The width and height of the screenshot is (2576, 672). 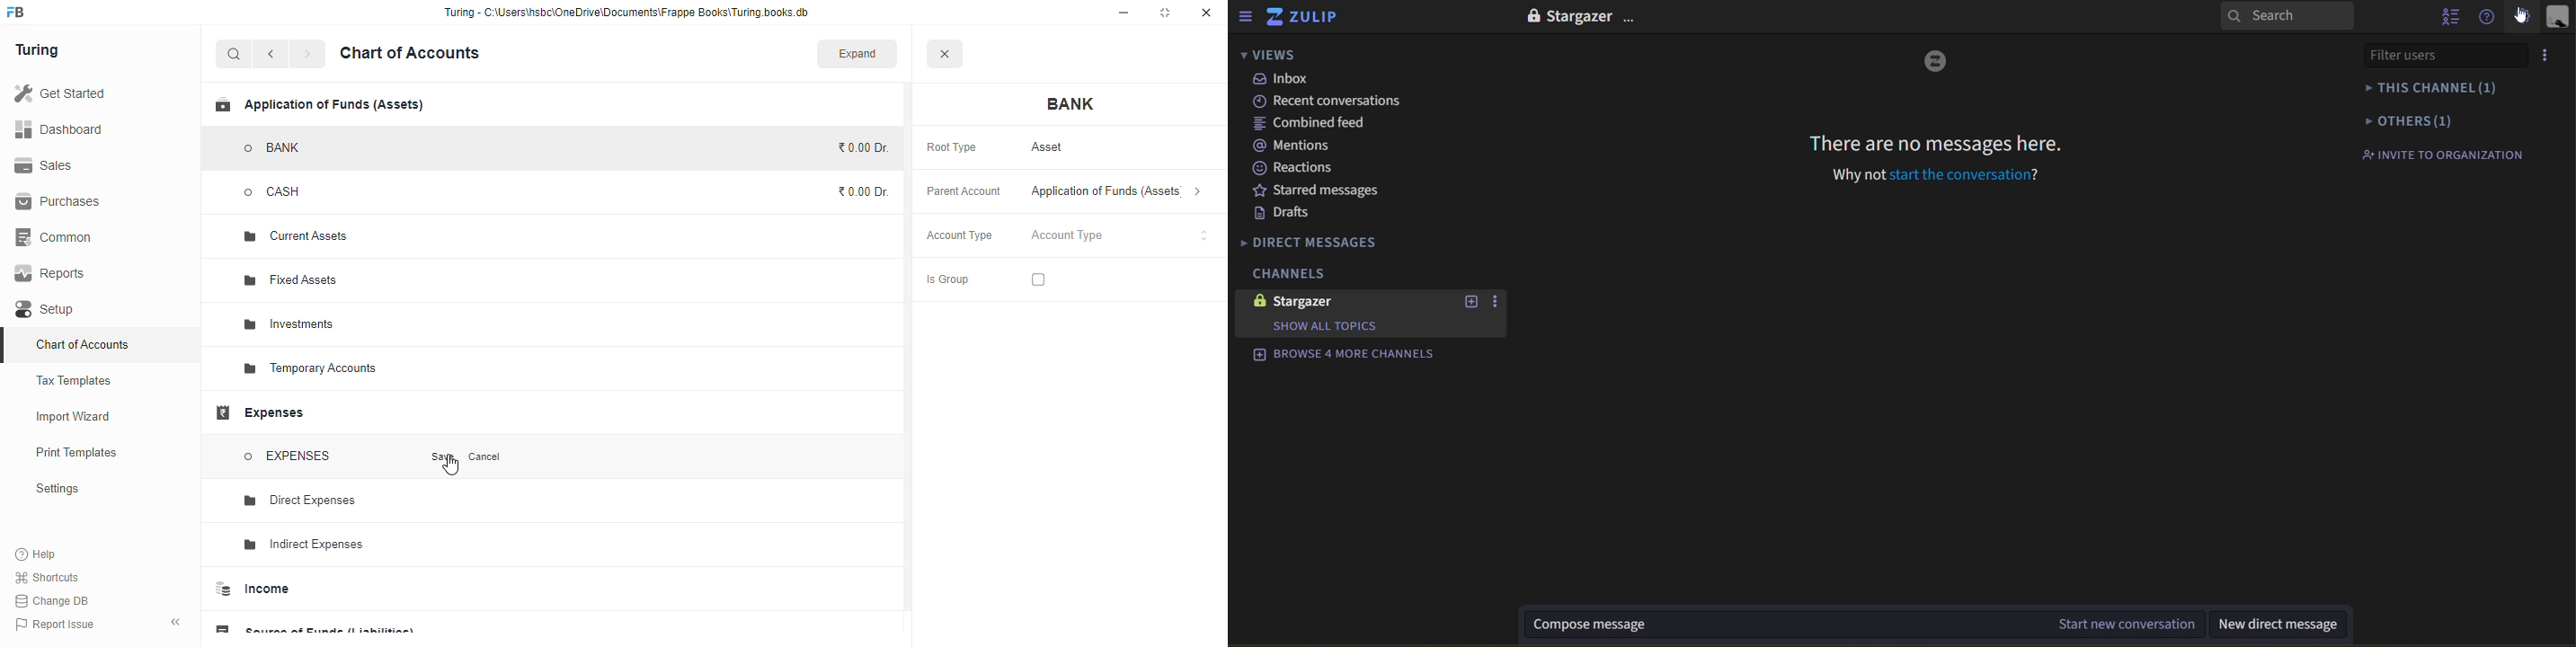 What do you see at coordinates (944, 53) in the screenshot?
I see `close` at bounding box center [944, 53].